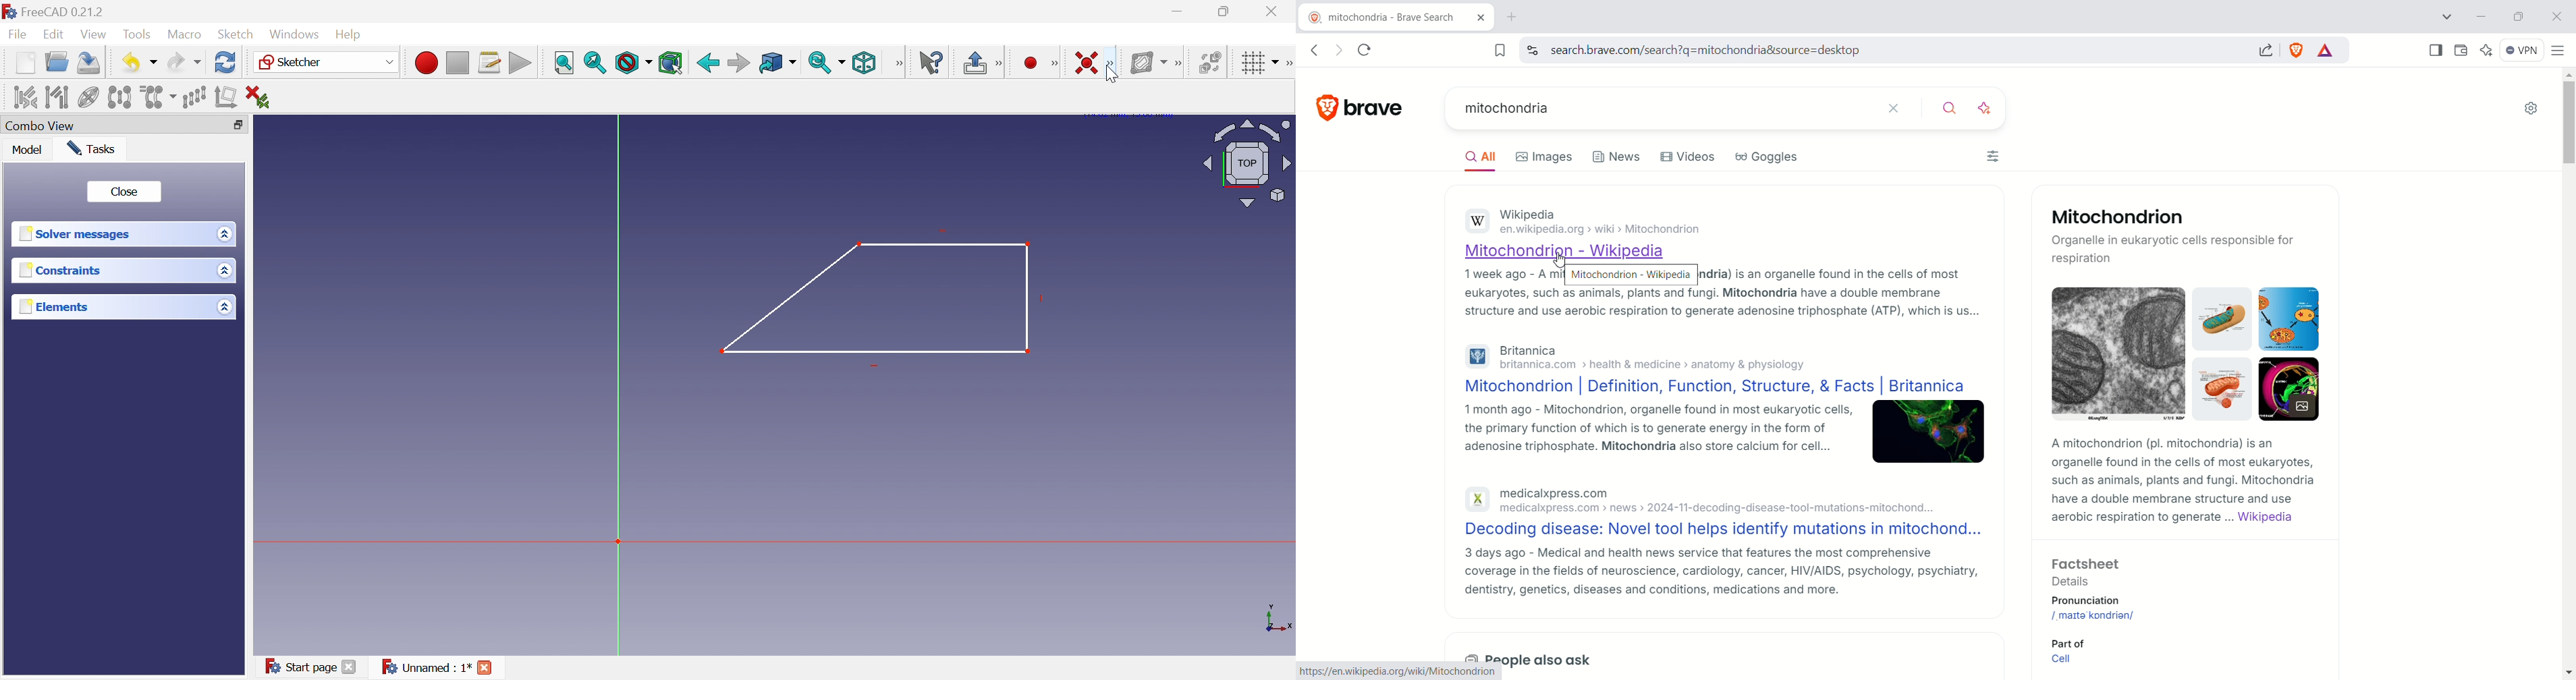 This screenshot has width=2576, height=700. Describe the element at coordinates (487, 669) in the screenshot. I see `Close` at that location.